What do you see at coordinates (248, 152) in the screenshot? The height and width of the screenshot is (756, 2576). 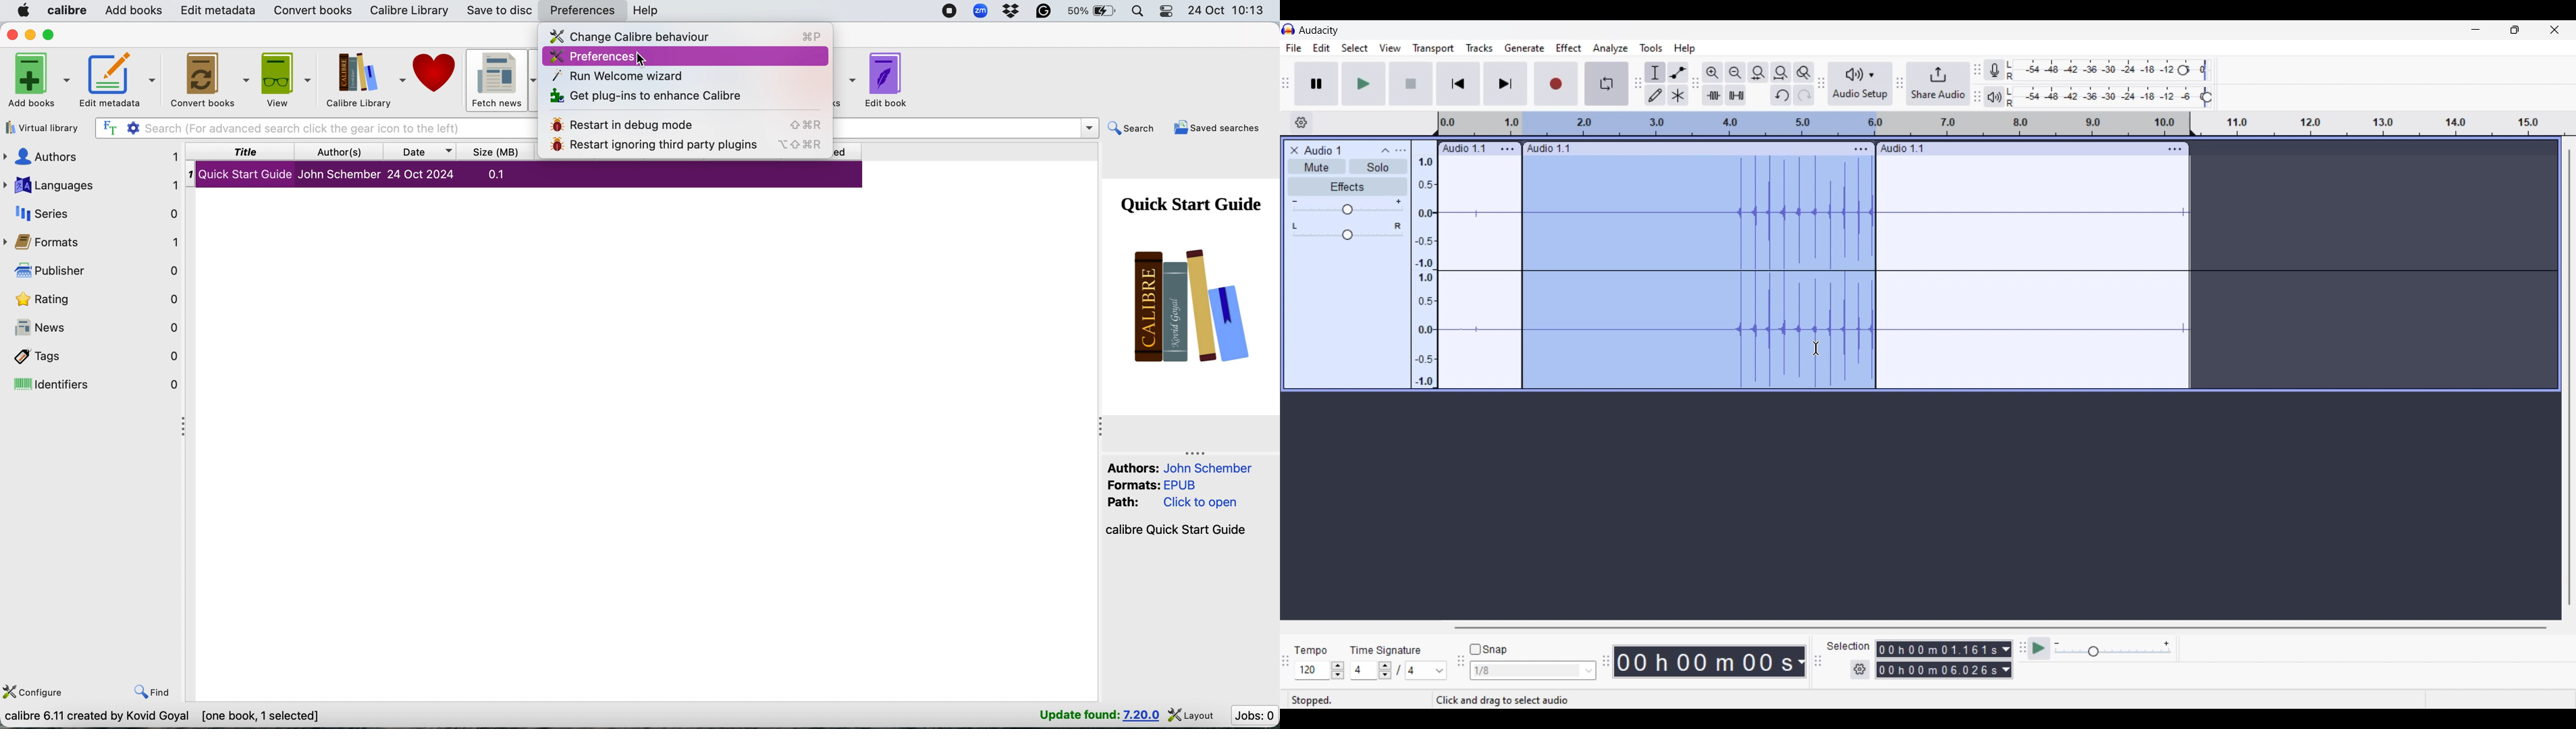 I see `title` at bounding box center [248, 152].